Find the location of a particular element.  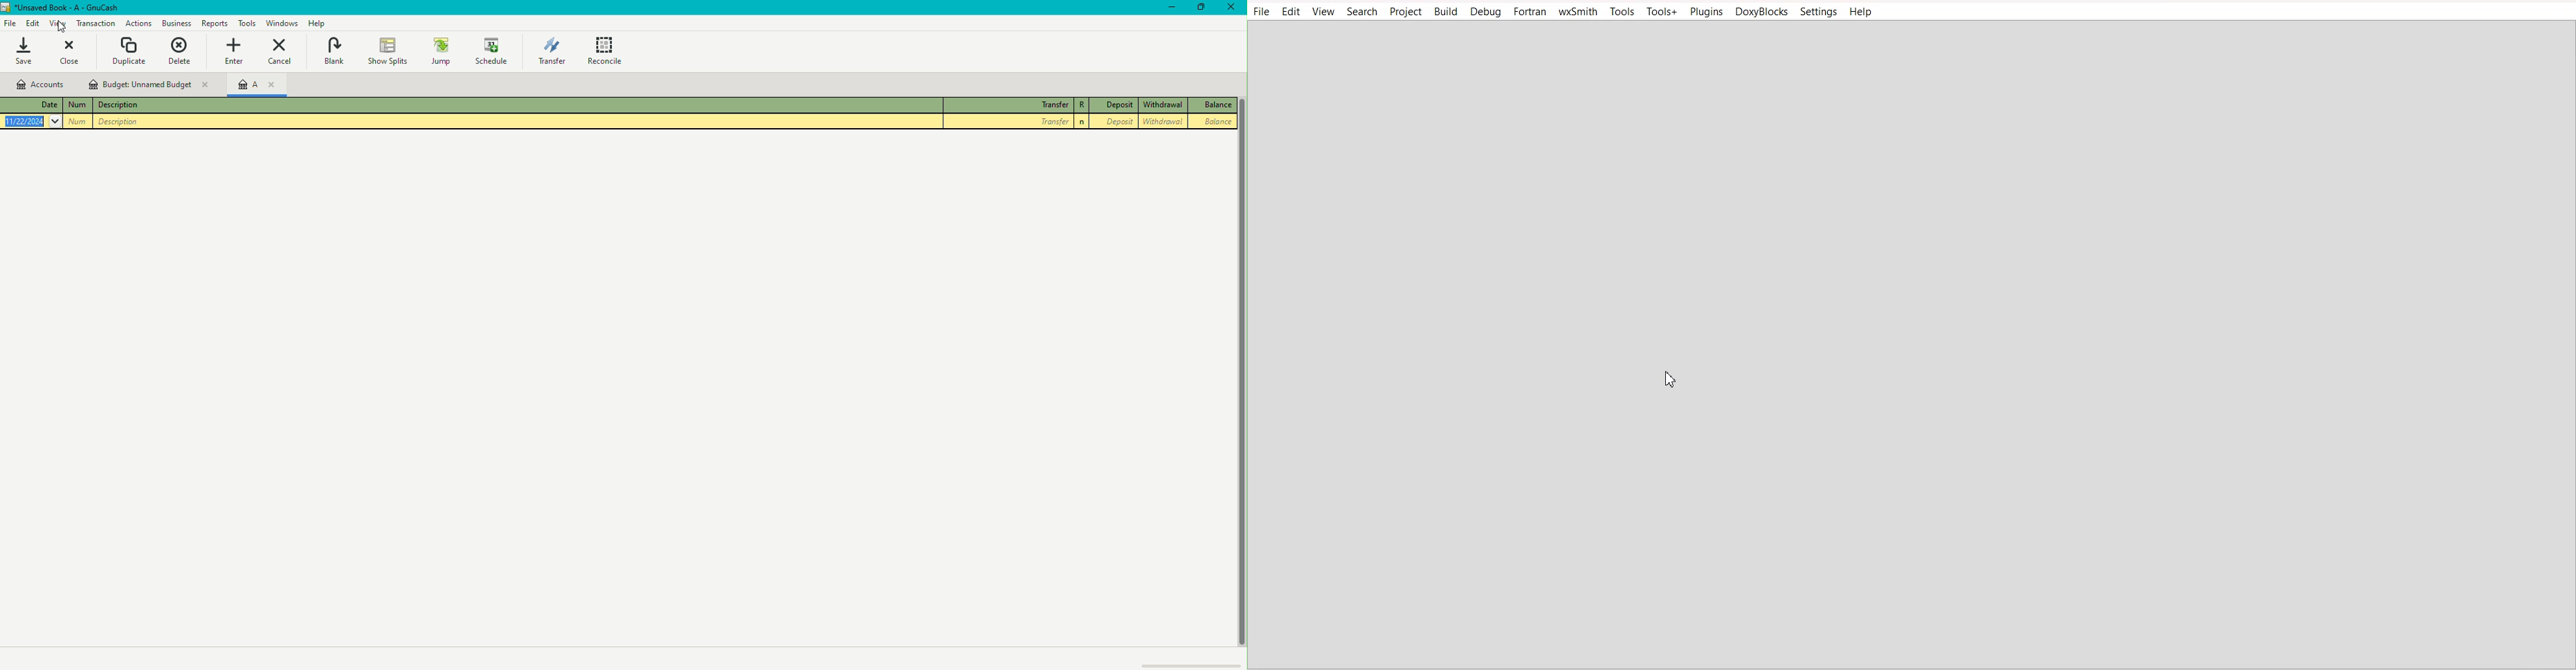

Actions is located at coordinates (97, 23).